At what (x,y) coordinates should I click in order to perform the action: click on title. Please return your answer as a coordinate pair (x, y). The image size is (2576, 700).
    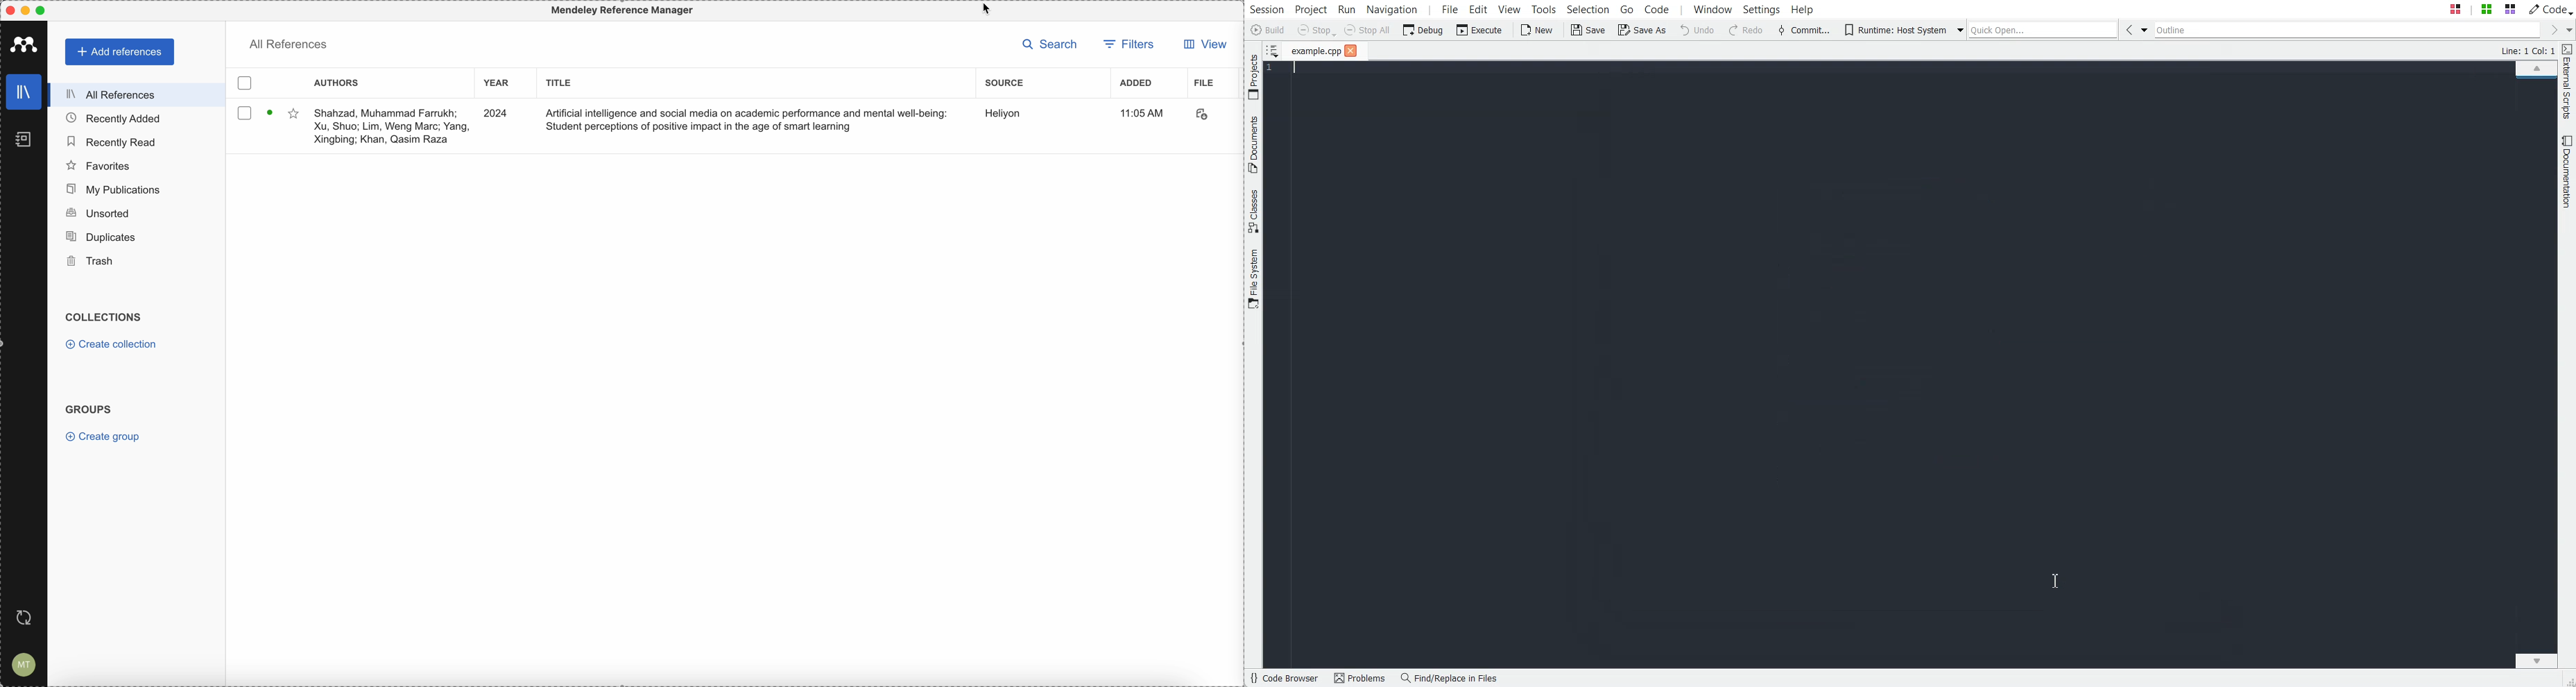
    Looking at the image, I should click on (561, 84).